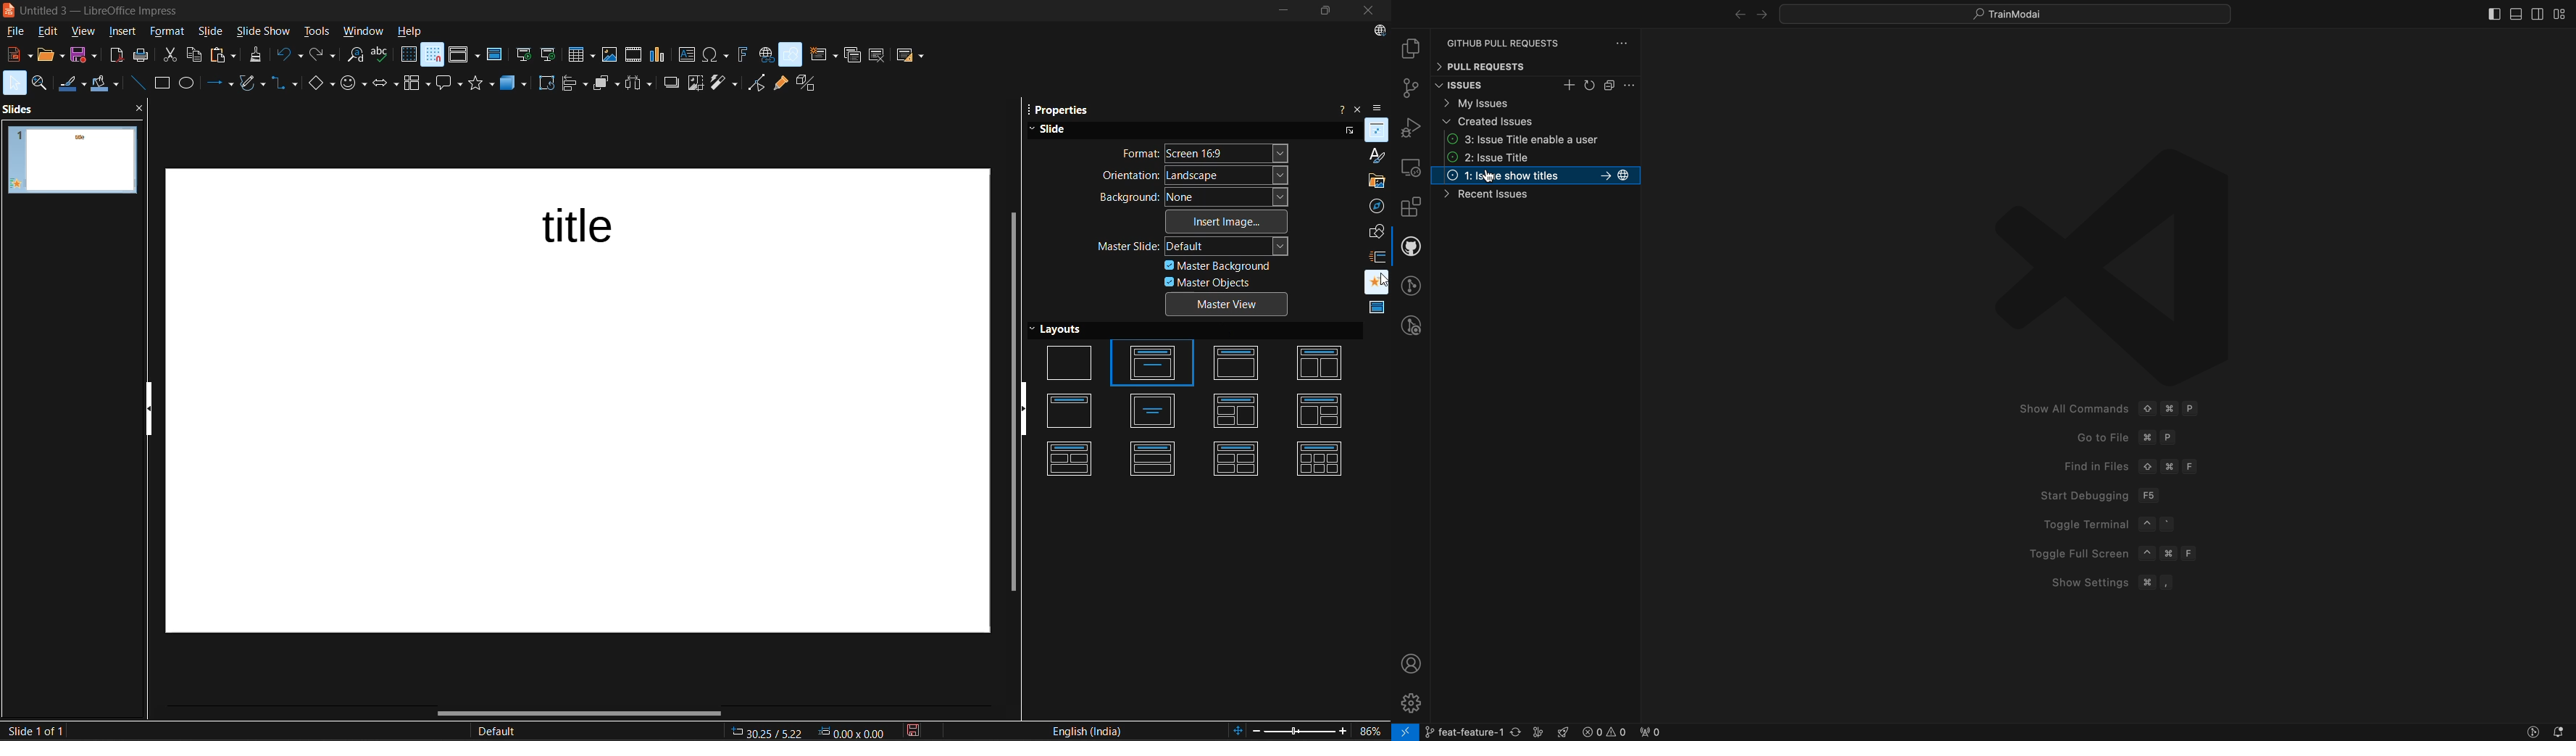 The image size is (2576, 756). What do you see at coordinates (86, 54) in the screenshot?
I see `save` at bounding box center [86, 54].